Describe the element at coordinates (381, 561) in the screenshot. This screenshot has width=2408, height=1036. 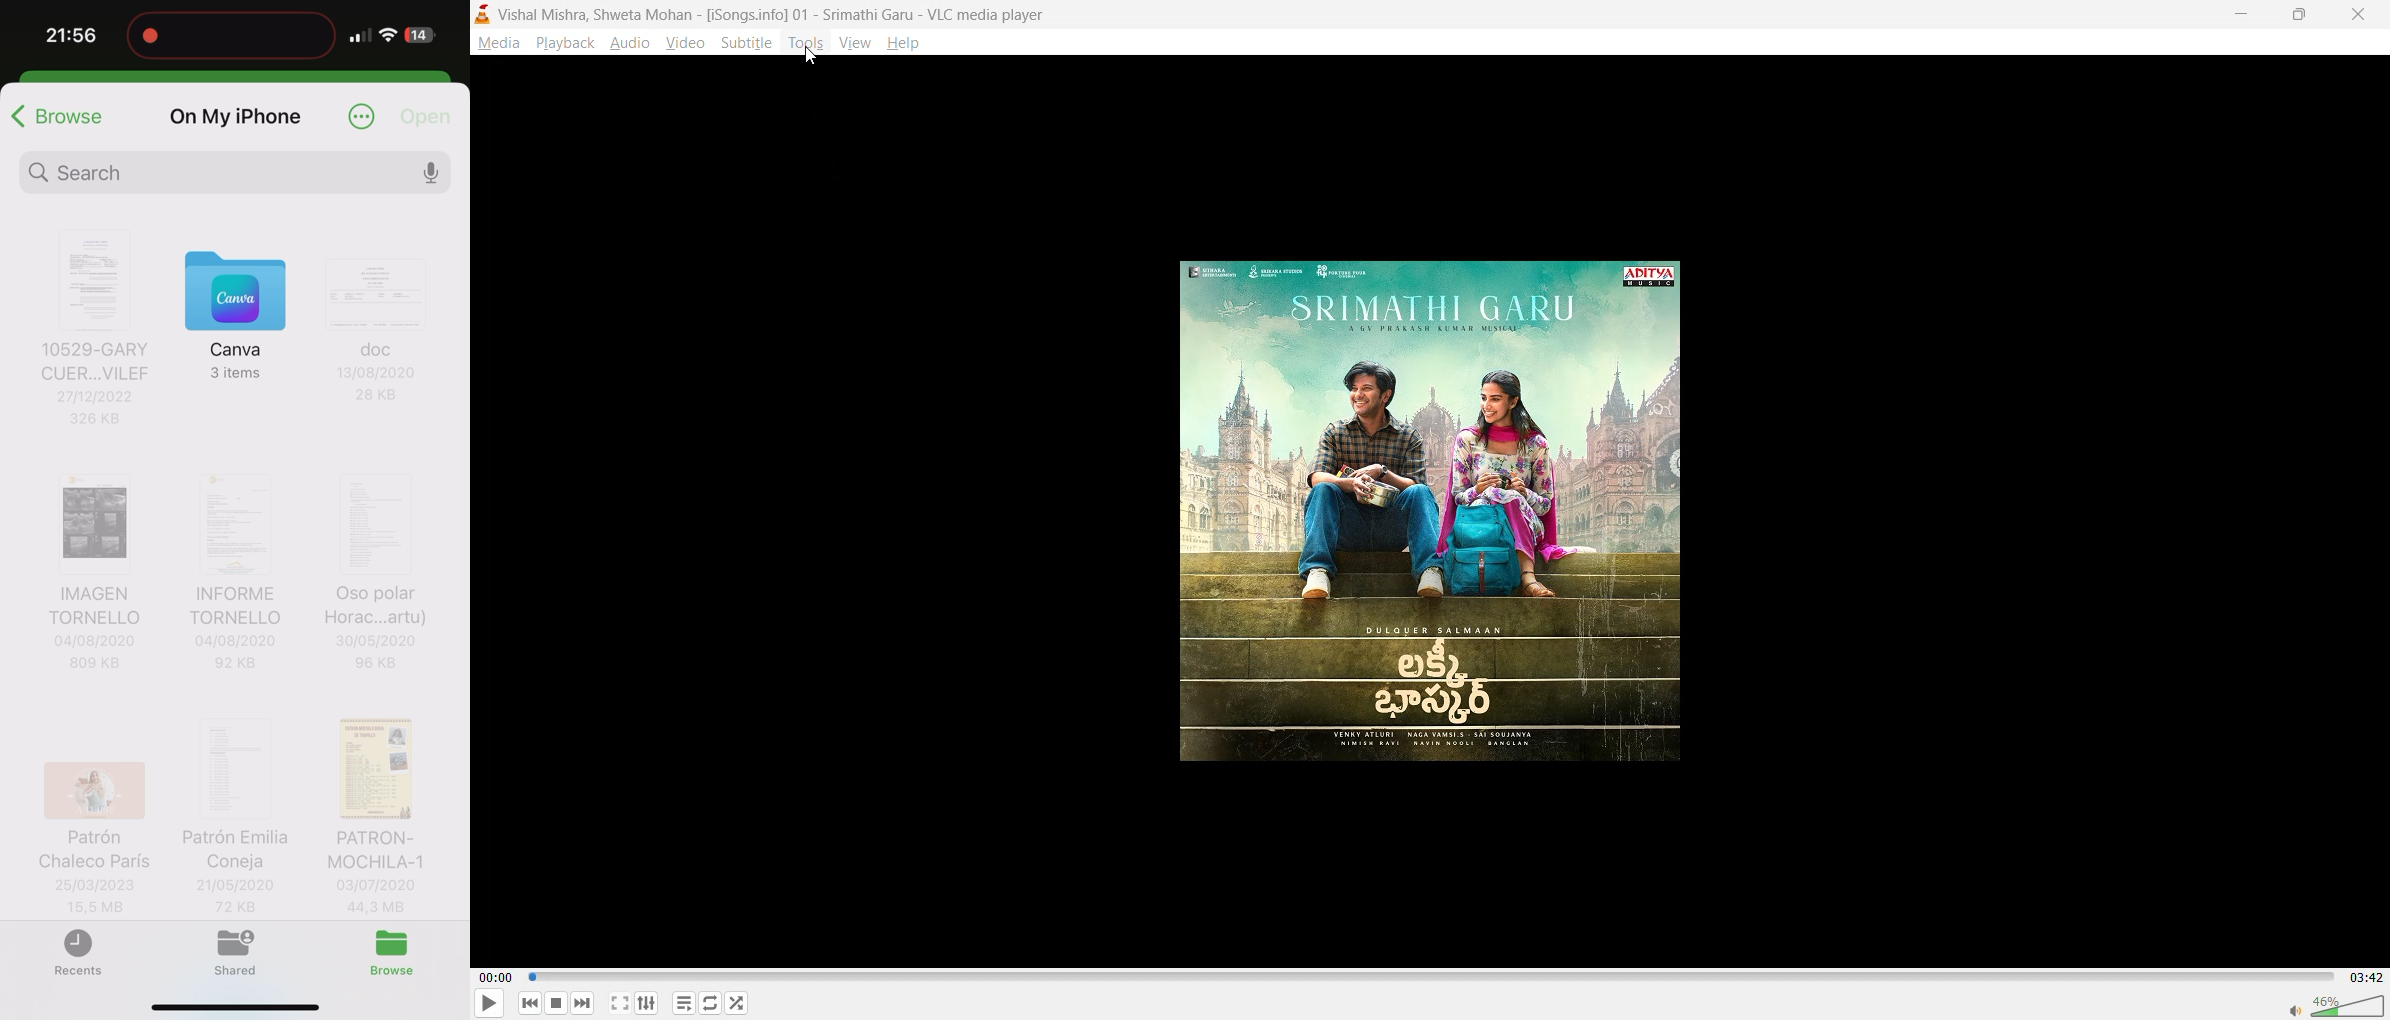
I see `Oso polar
Horac...artu)` at that location.